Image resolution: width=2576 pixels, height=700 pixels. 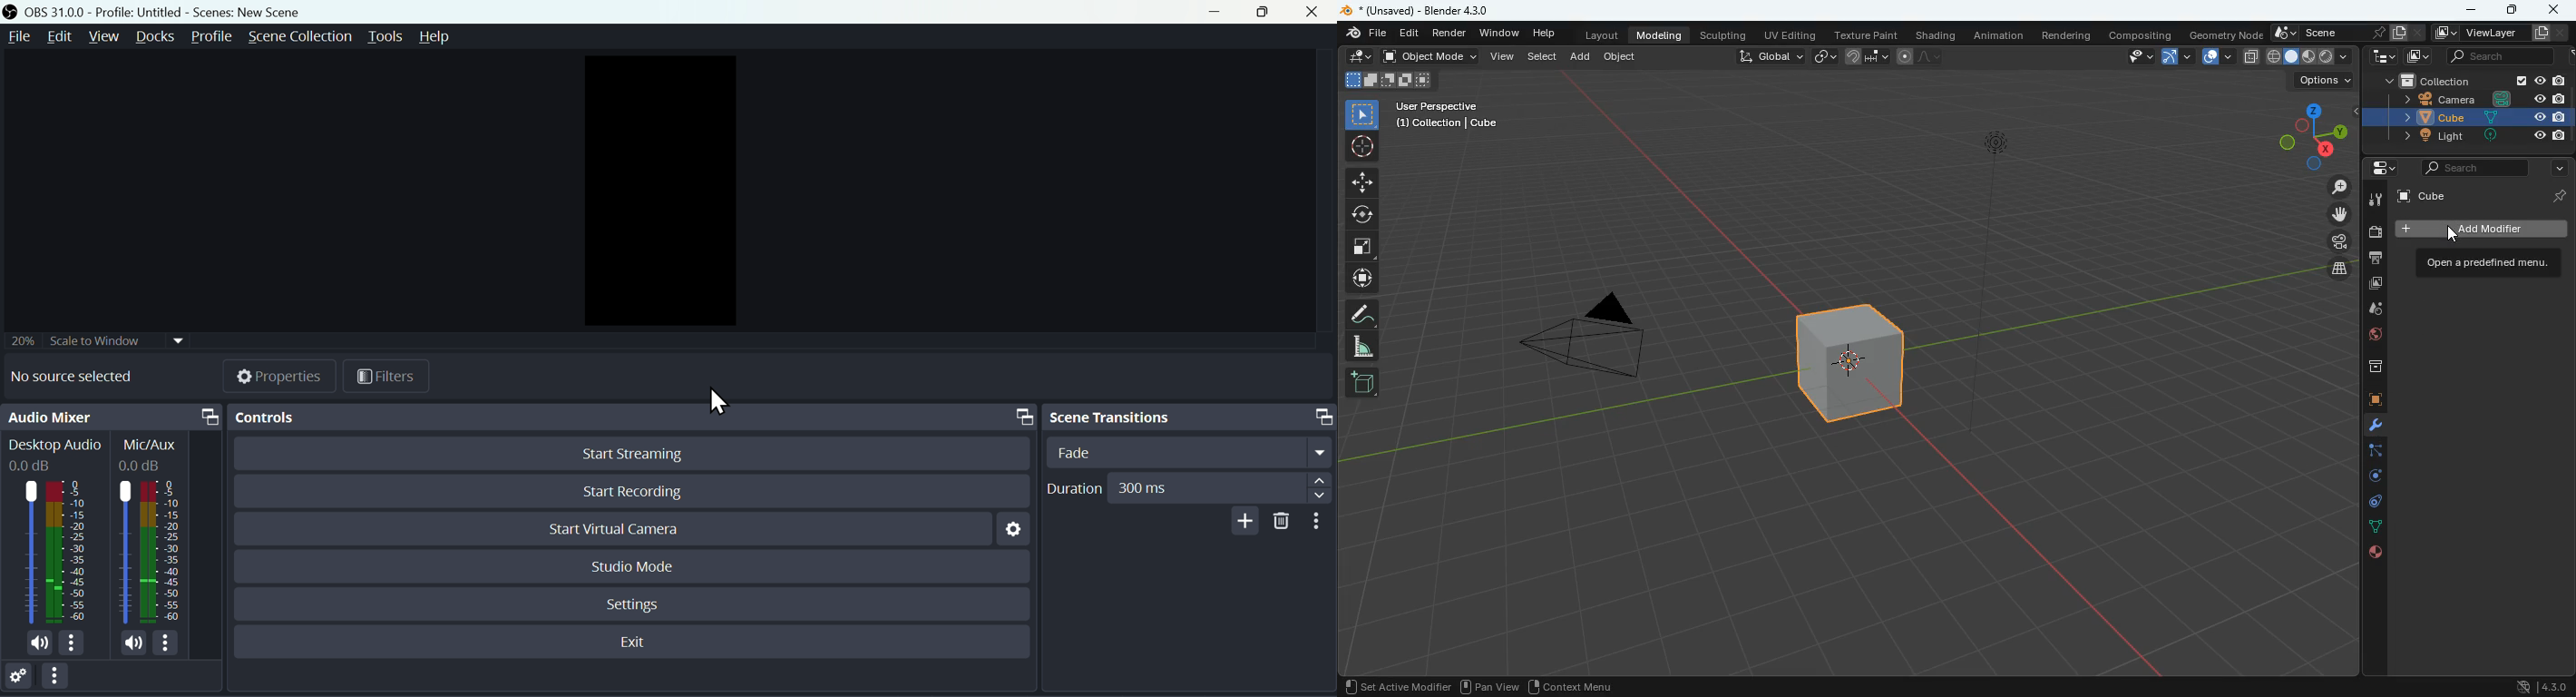 What do you see at coordinates (2422, 136) in the screenshot?
I see `light` at bounding box center [2422, 136].